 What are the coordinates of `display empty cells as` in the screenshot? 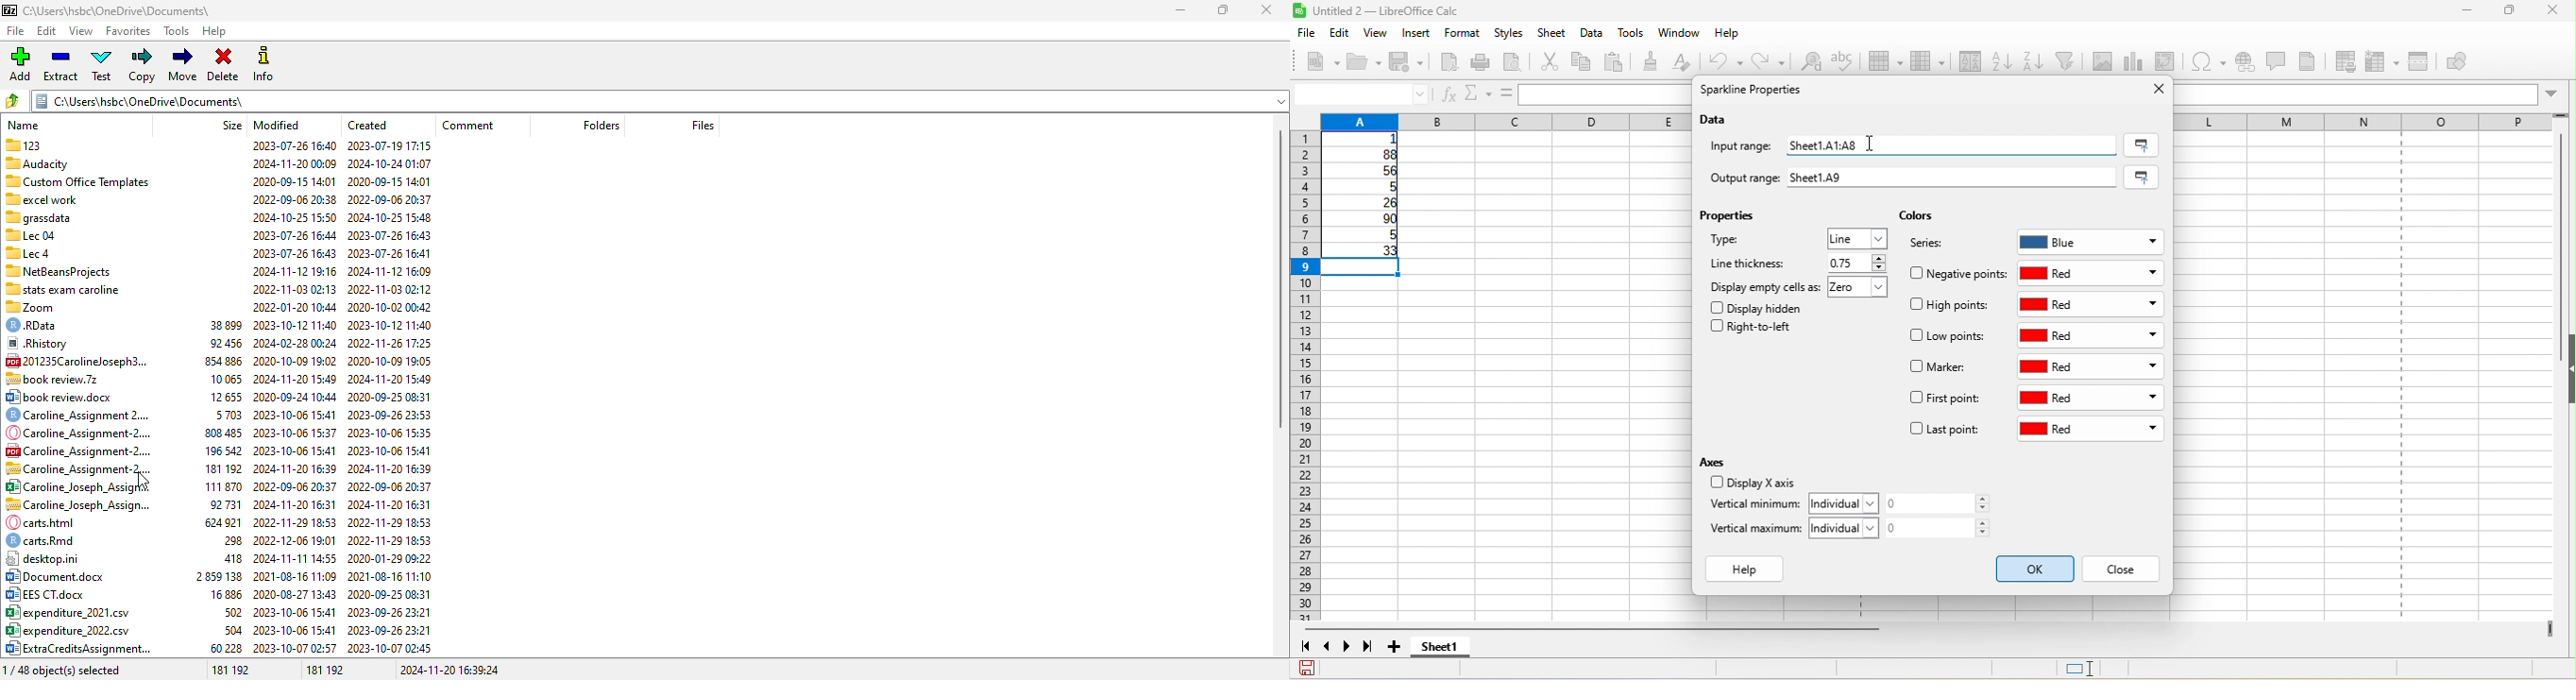 It's located at (1765, 286).